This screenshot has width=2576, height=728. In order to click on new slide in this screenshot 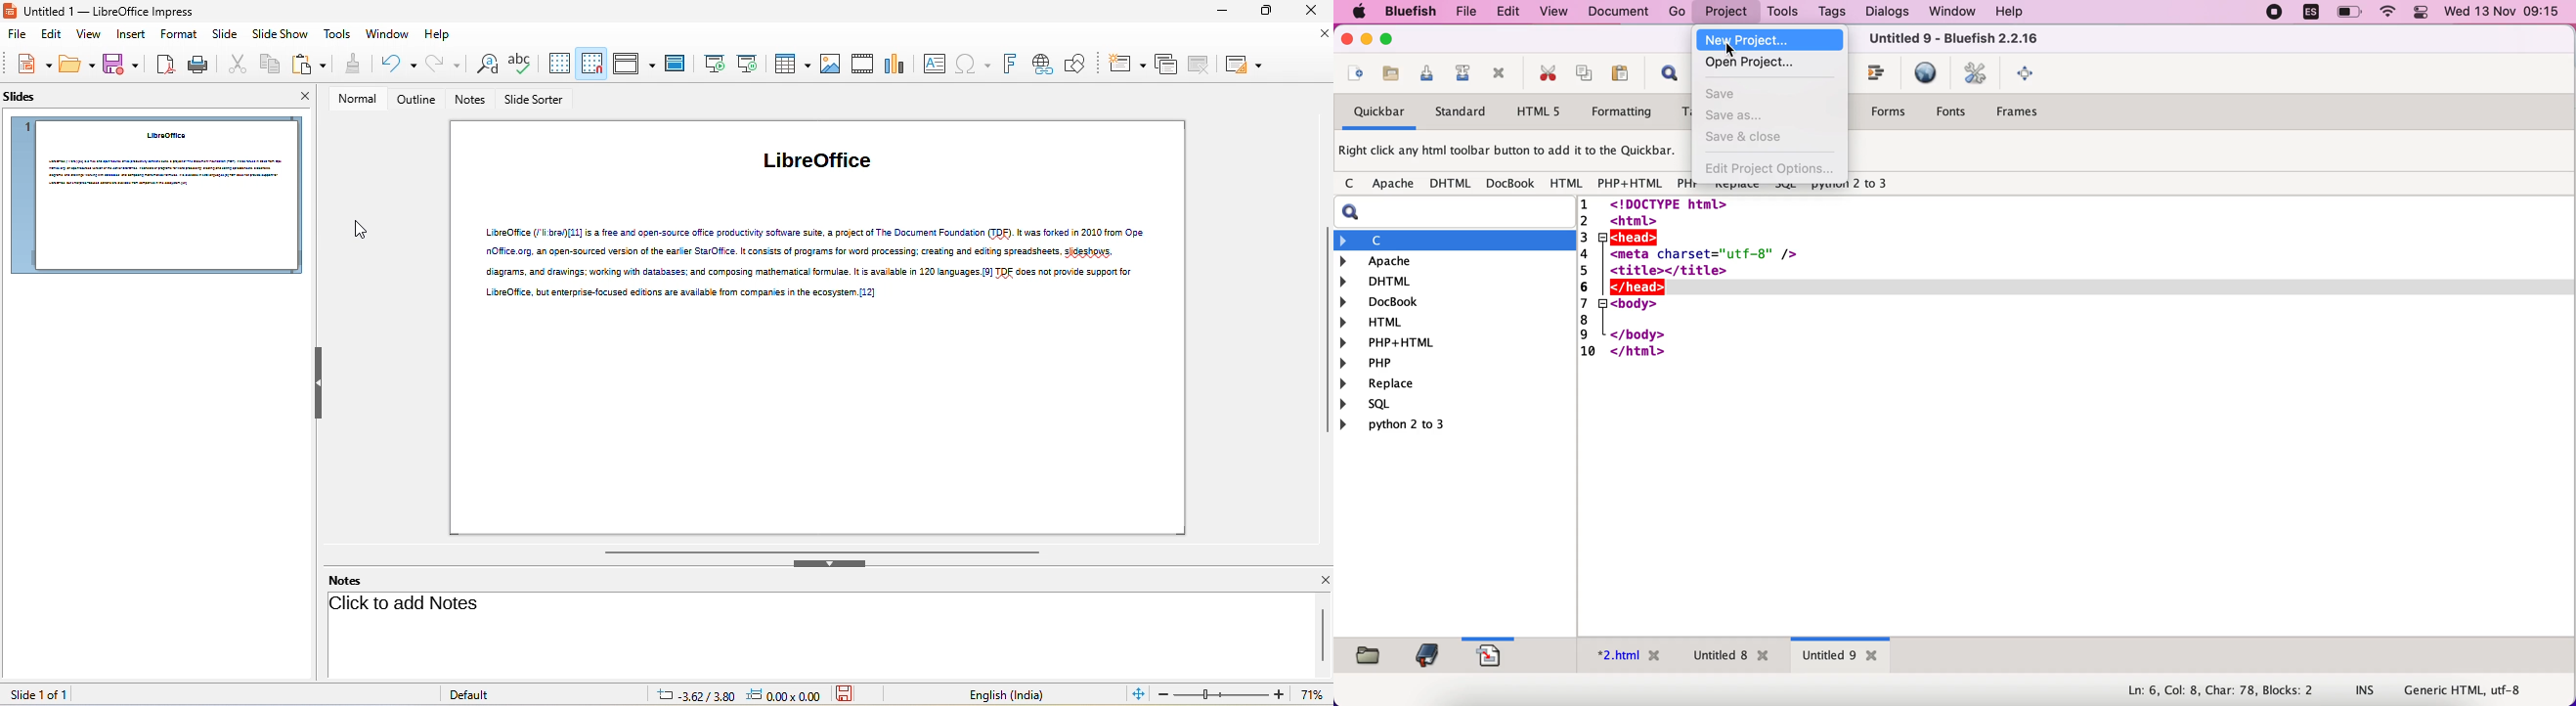, I will do `click(1128, 65)`.